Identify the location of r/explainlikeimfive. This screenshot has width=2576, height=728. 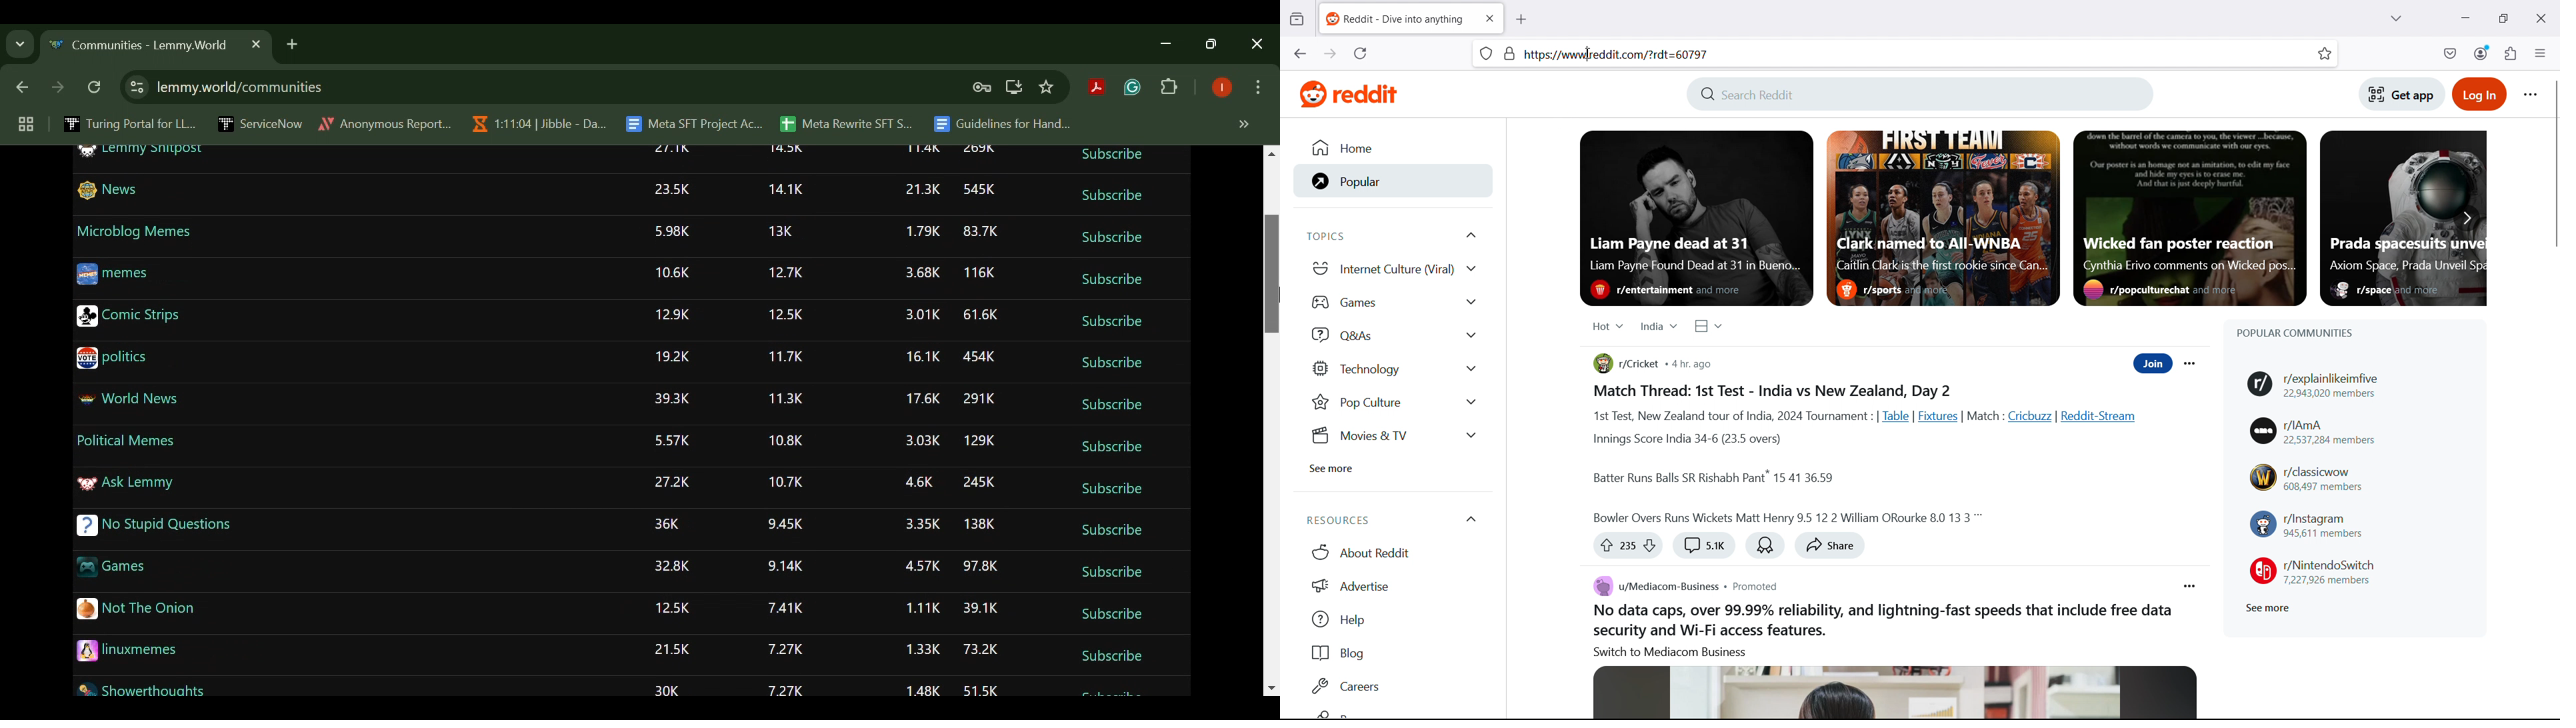
(2321, 385).